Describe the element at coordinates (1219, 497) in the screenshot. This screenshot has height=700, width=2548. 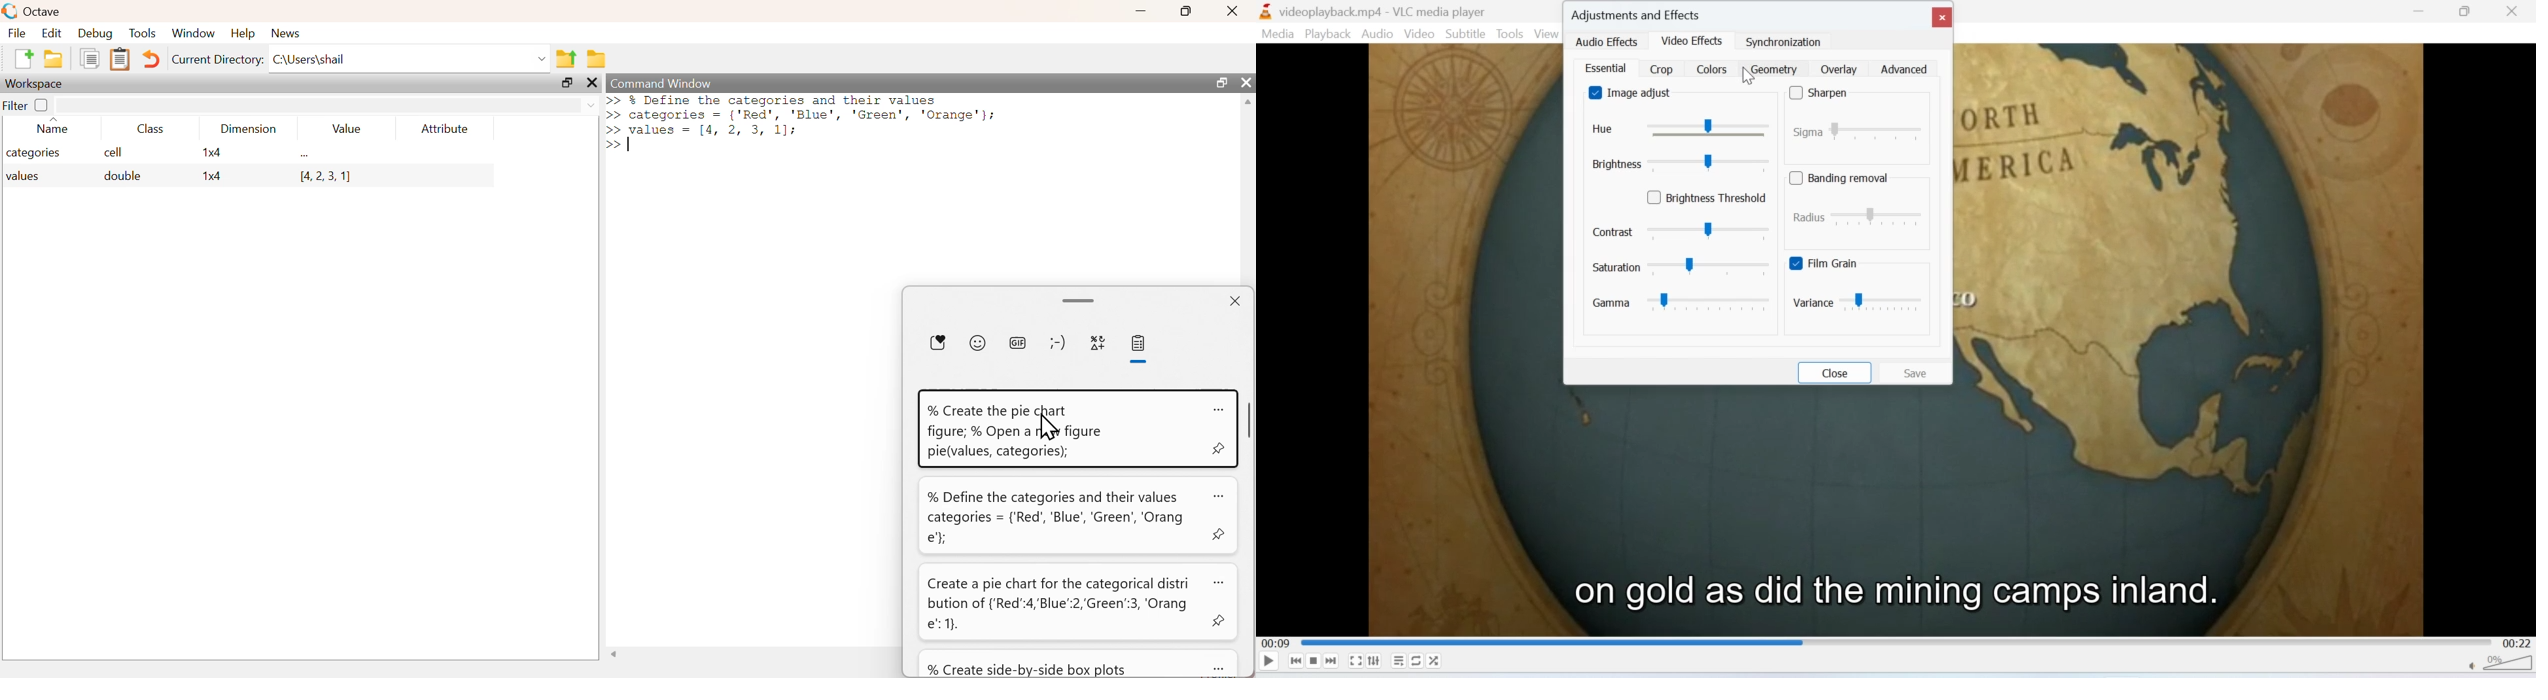
I see `more options` at that location.